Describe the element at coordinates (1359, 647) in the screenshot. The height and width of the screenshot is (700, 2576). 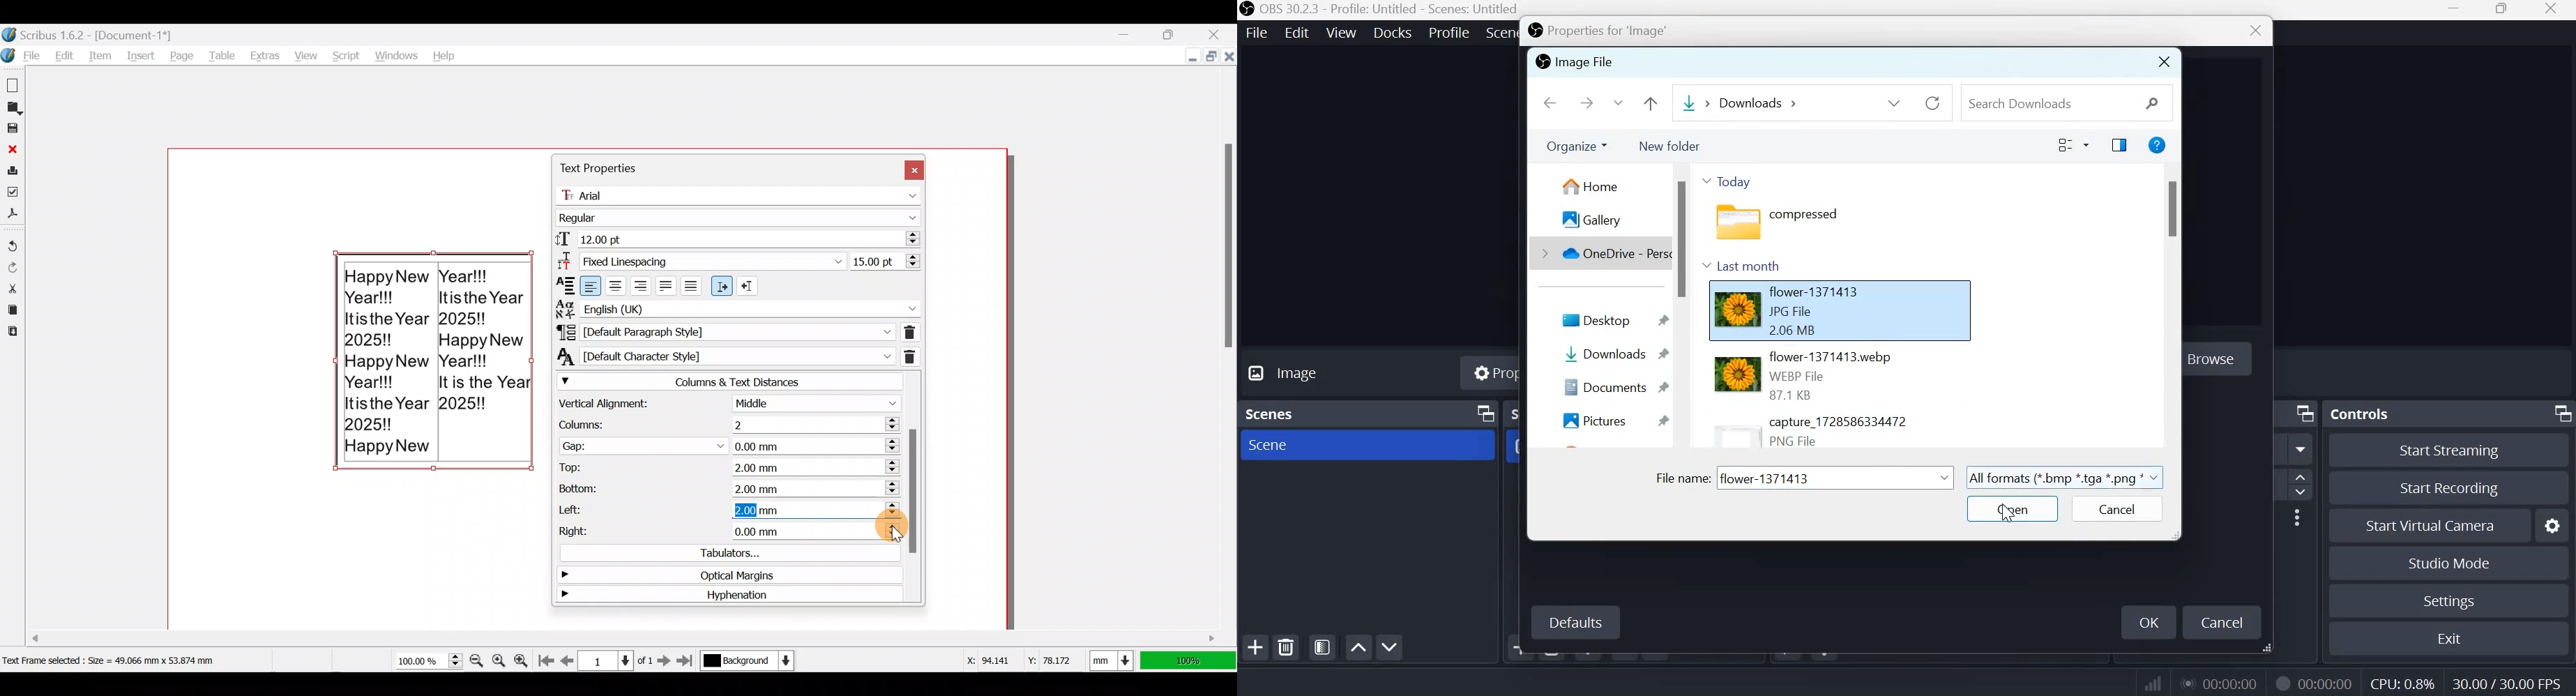
I see `Move scene up` at that location.